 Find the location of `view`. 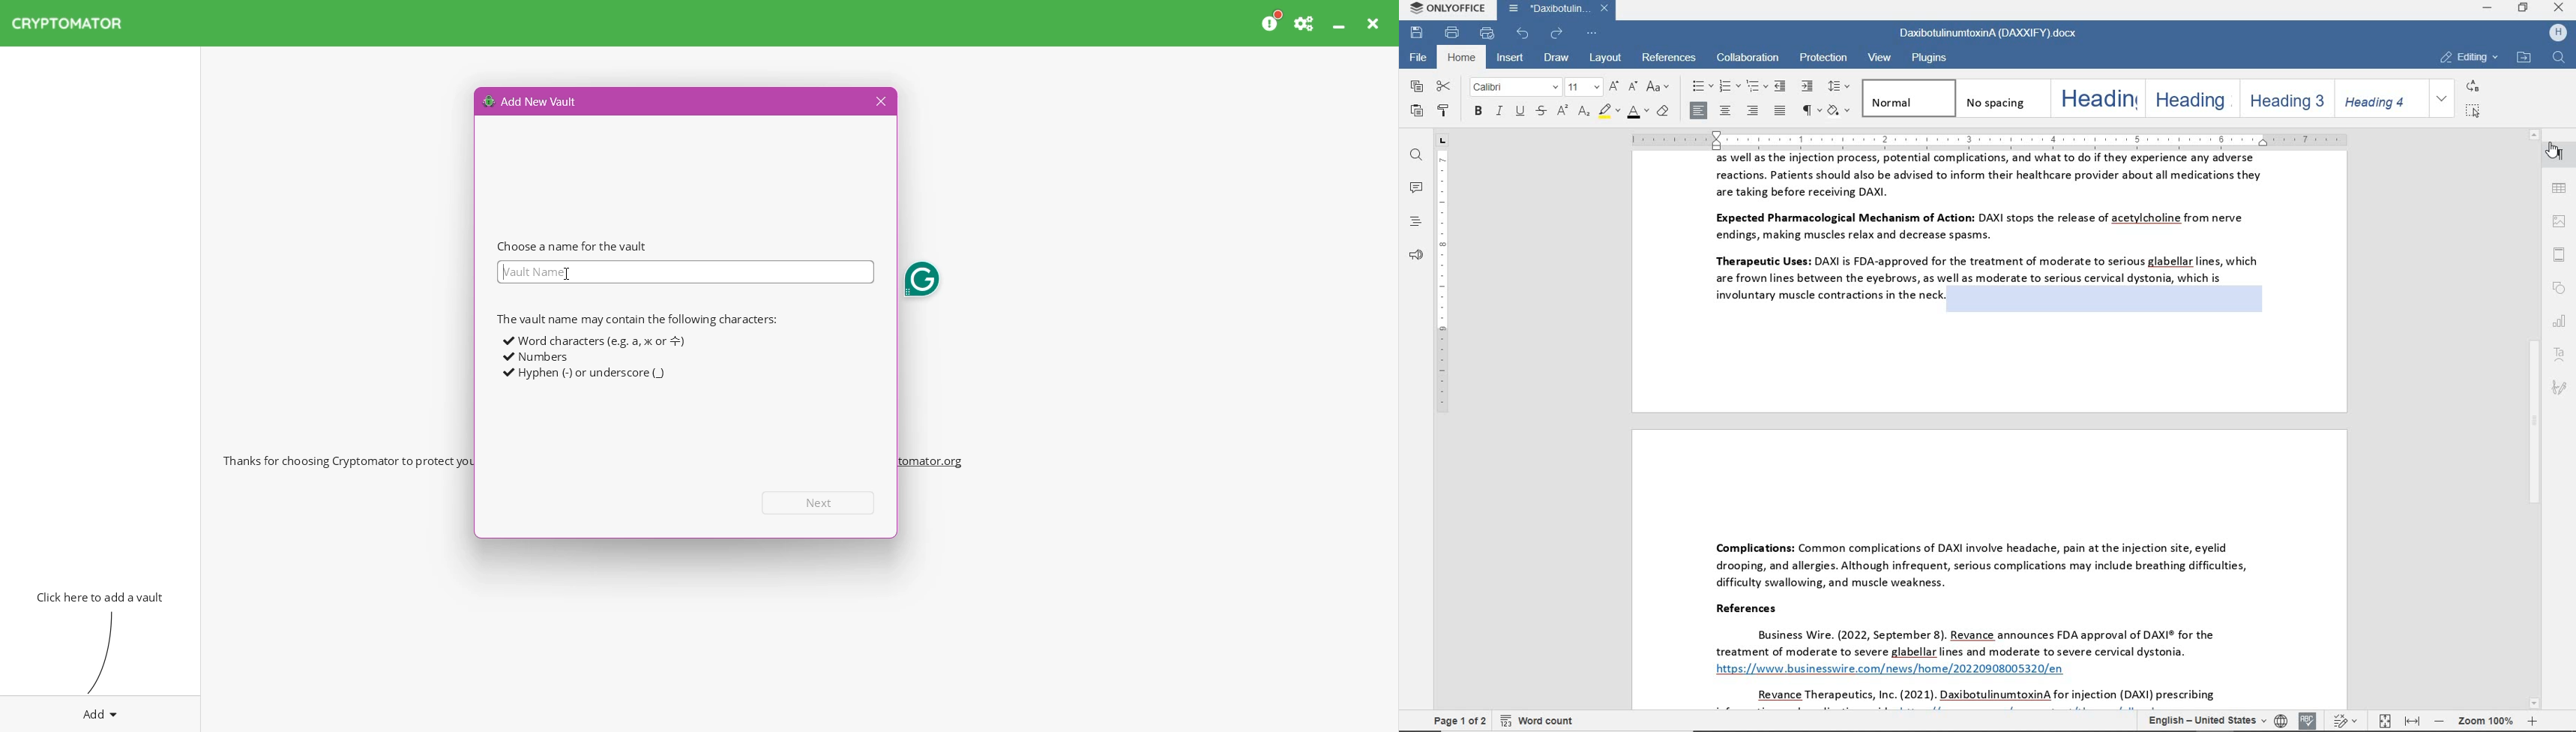

view is located at coordinates (1881, 59).